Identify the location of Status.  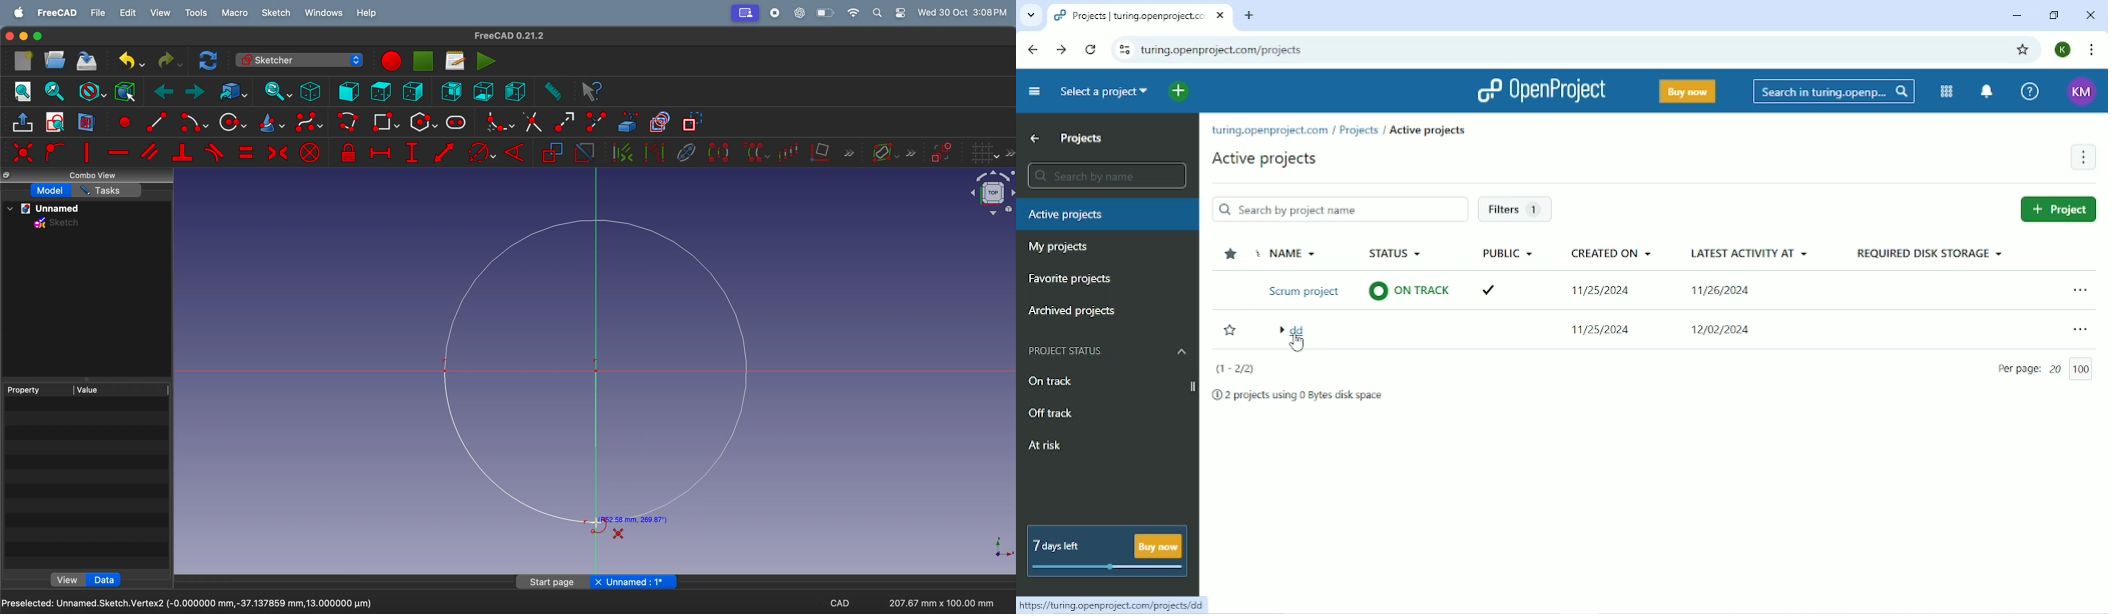
(1400, 250).